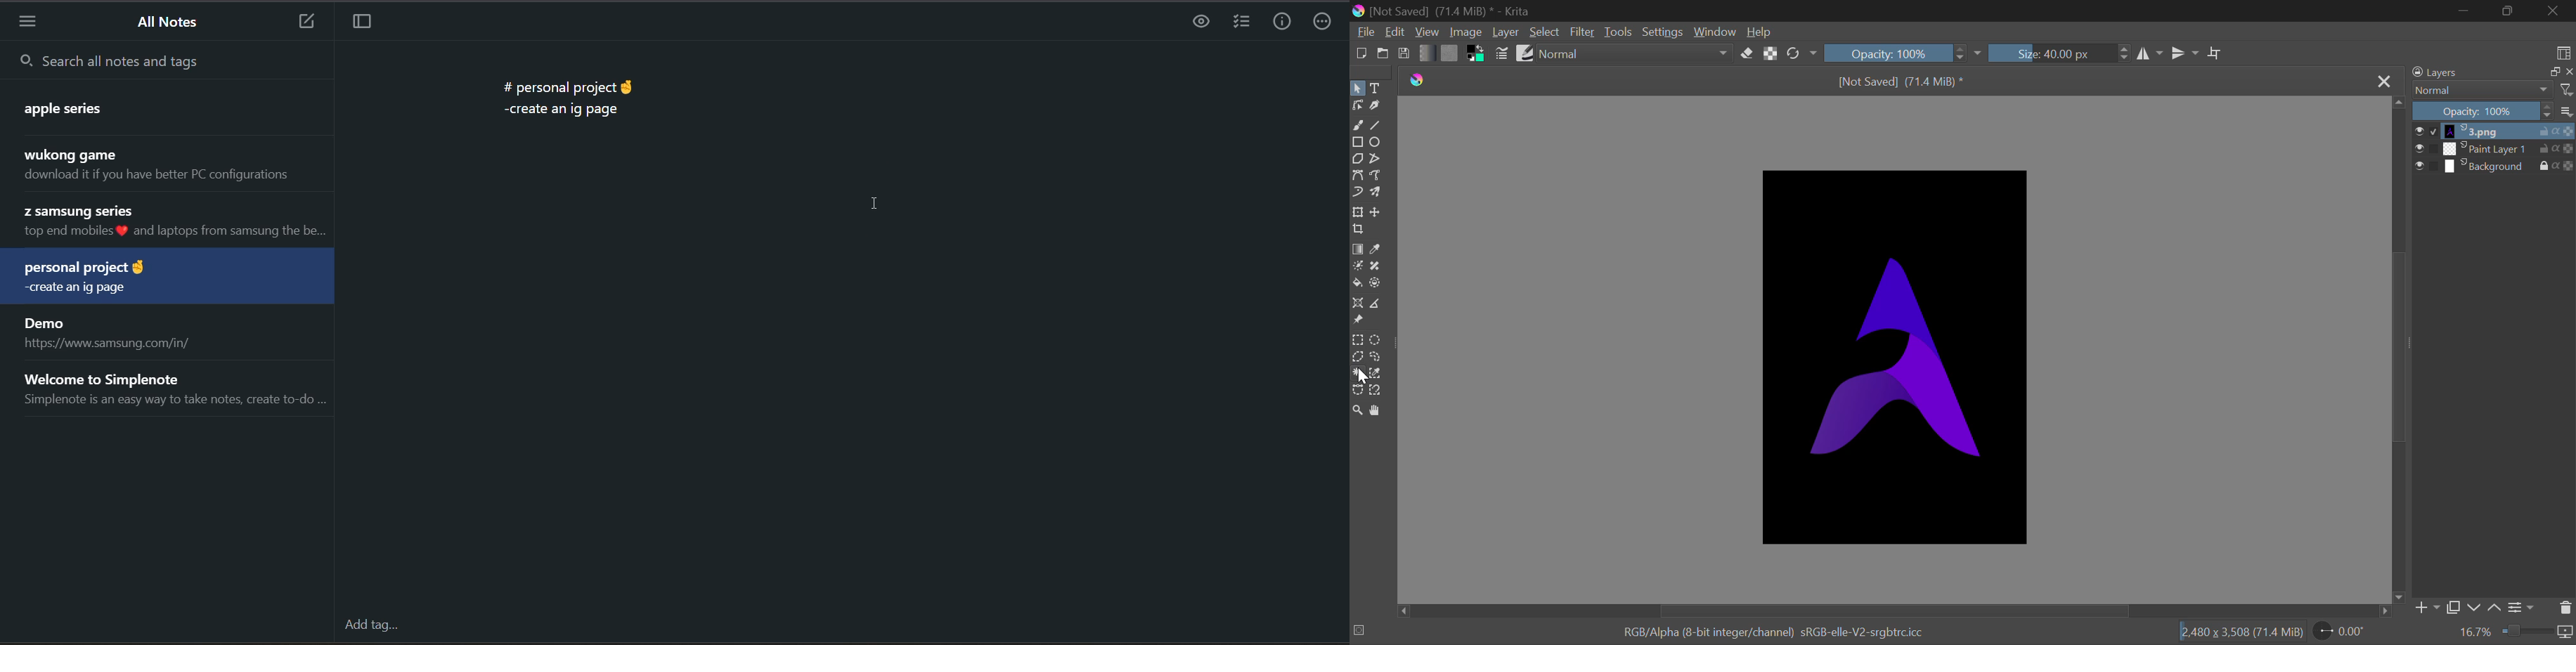 Image resolution: width=2576 pixels, height=672 pixels. What do you see at coordinates (1358, 267) in the screenshot?
I see `Colorize Mask Tool` at bounding box center [1358, 267].